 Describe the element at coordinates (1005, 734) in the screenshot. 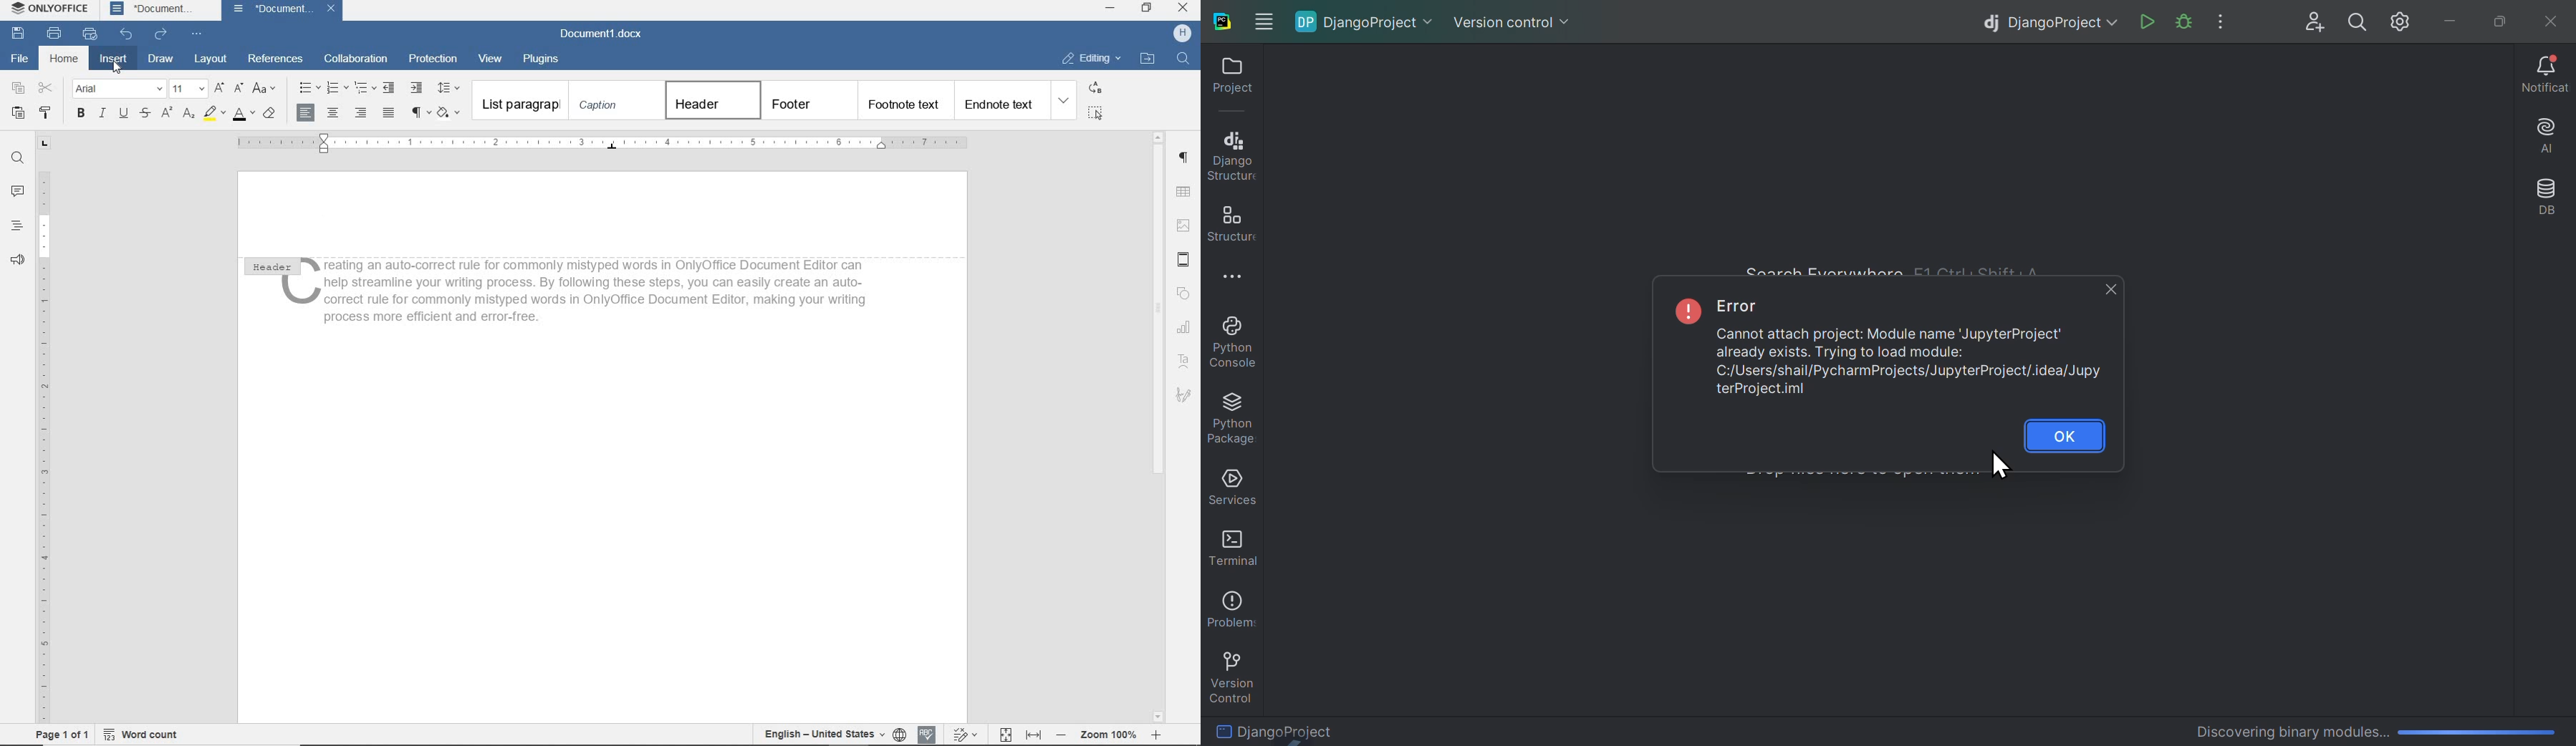

I see `Fit to page` at that location.